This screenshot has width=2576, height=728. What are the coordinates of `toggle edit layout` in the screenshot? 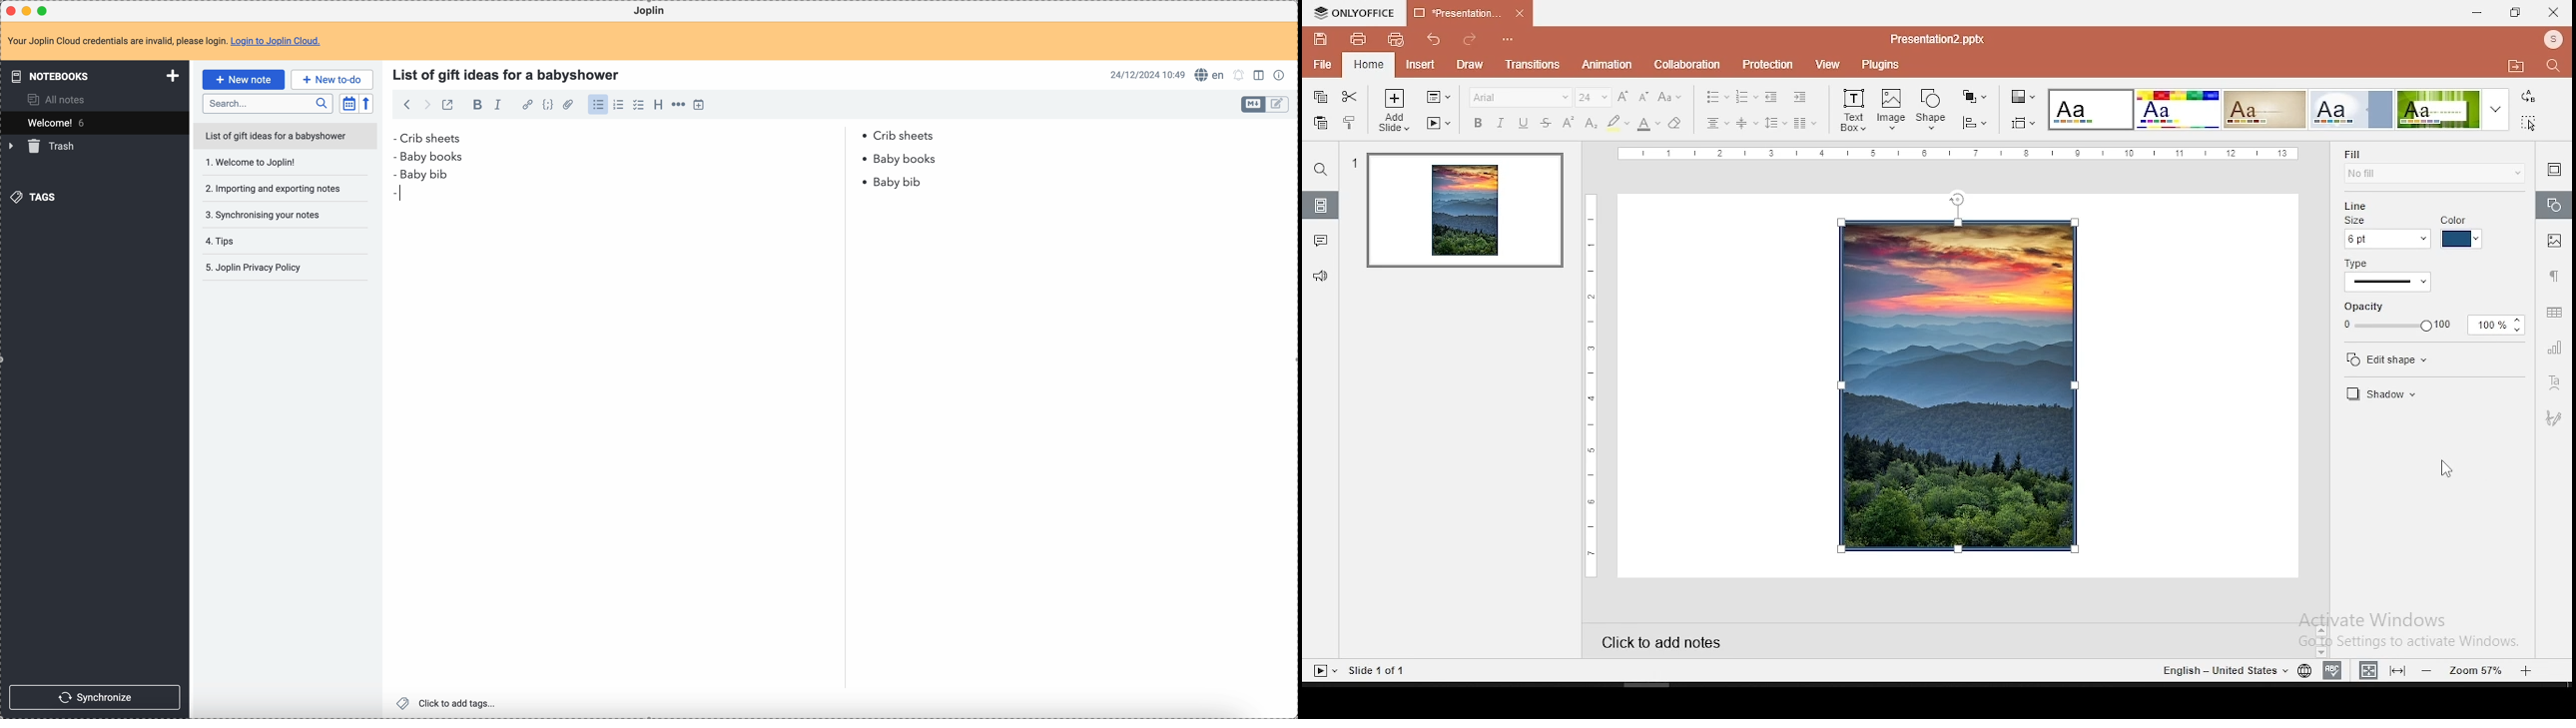 It's located at (1279, 104).